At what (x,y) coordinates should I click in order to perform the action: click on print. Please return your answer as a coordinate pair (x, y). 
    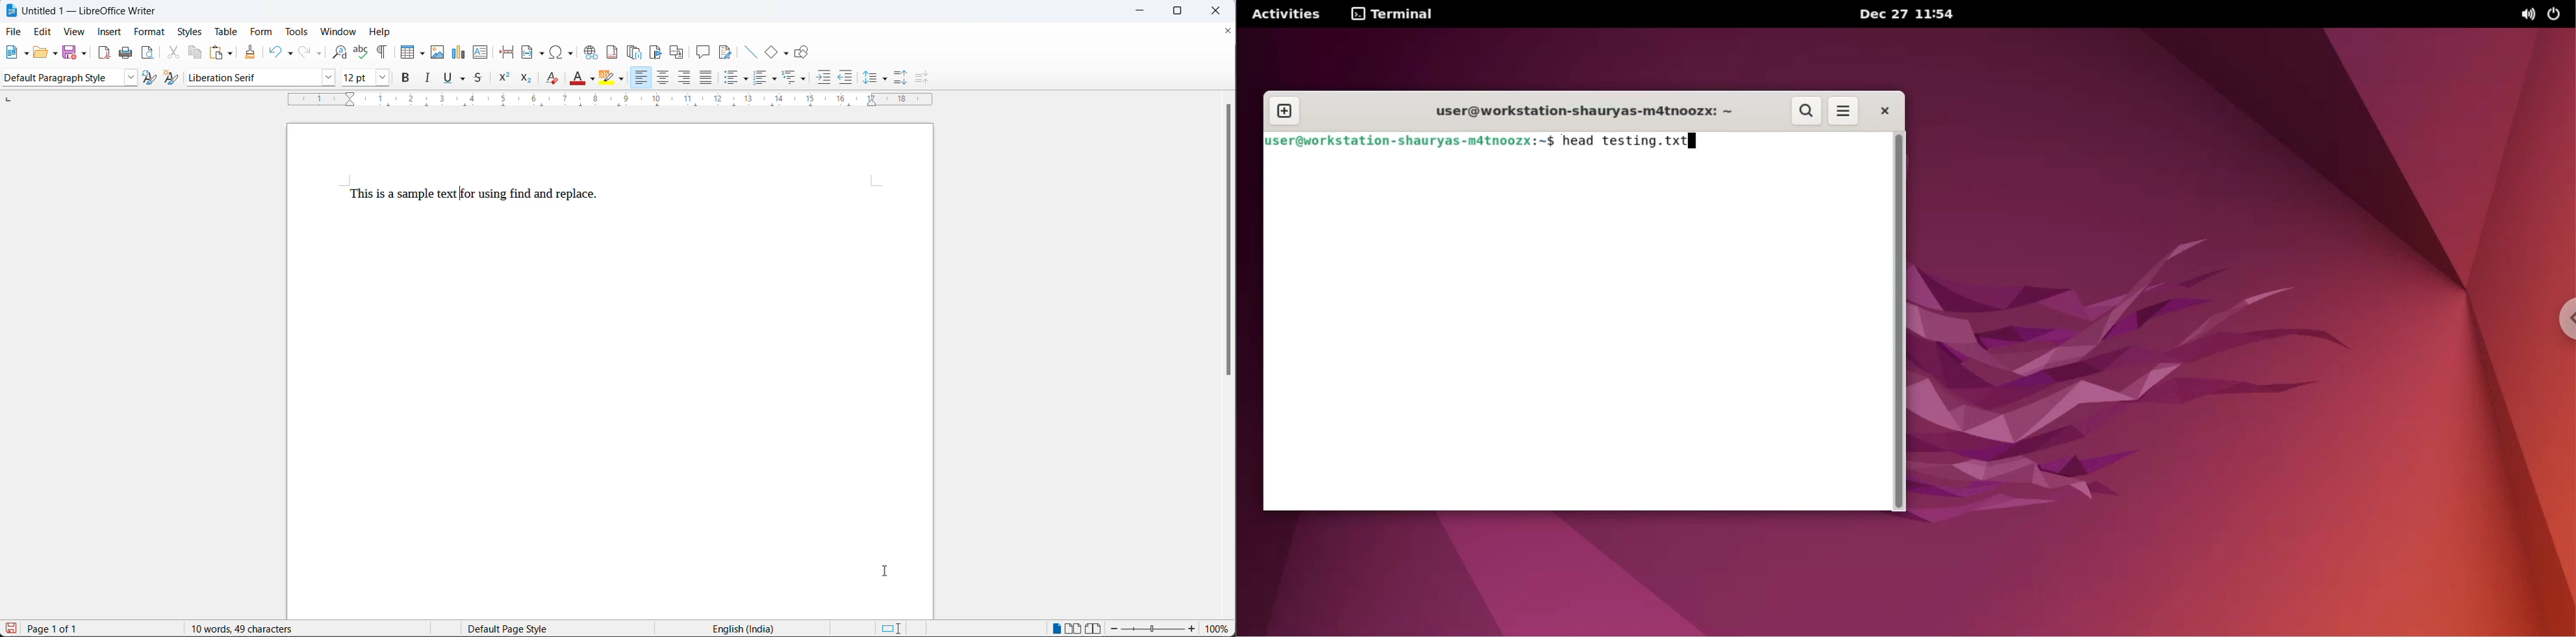
    Looking at the image, I should click on (129, 53).